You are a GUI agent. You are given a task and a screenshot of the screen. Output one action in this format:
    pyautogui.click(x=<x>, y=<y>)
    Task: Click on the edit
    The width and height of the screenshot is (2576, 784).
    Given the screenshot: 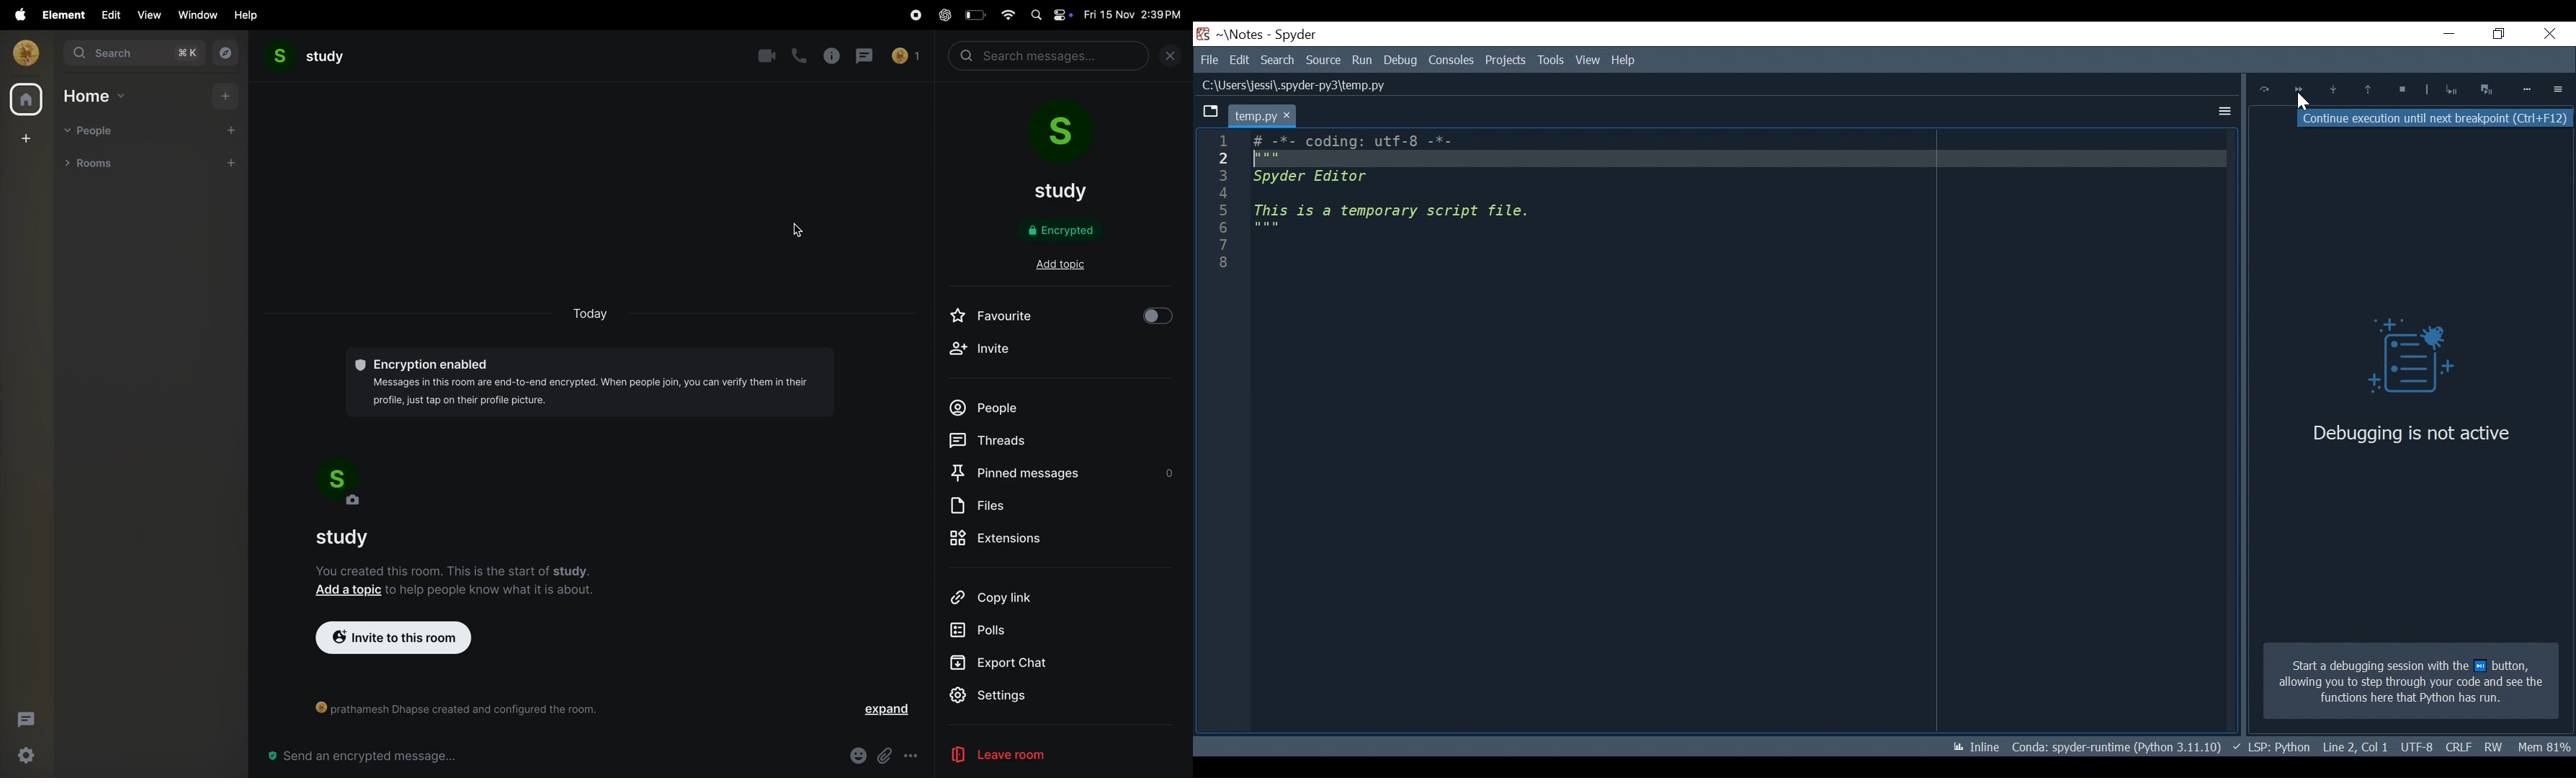 What is the action you would take?
    pyautogui.click(x=108, y=14)
    